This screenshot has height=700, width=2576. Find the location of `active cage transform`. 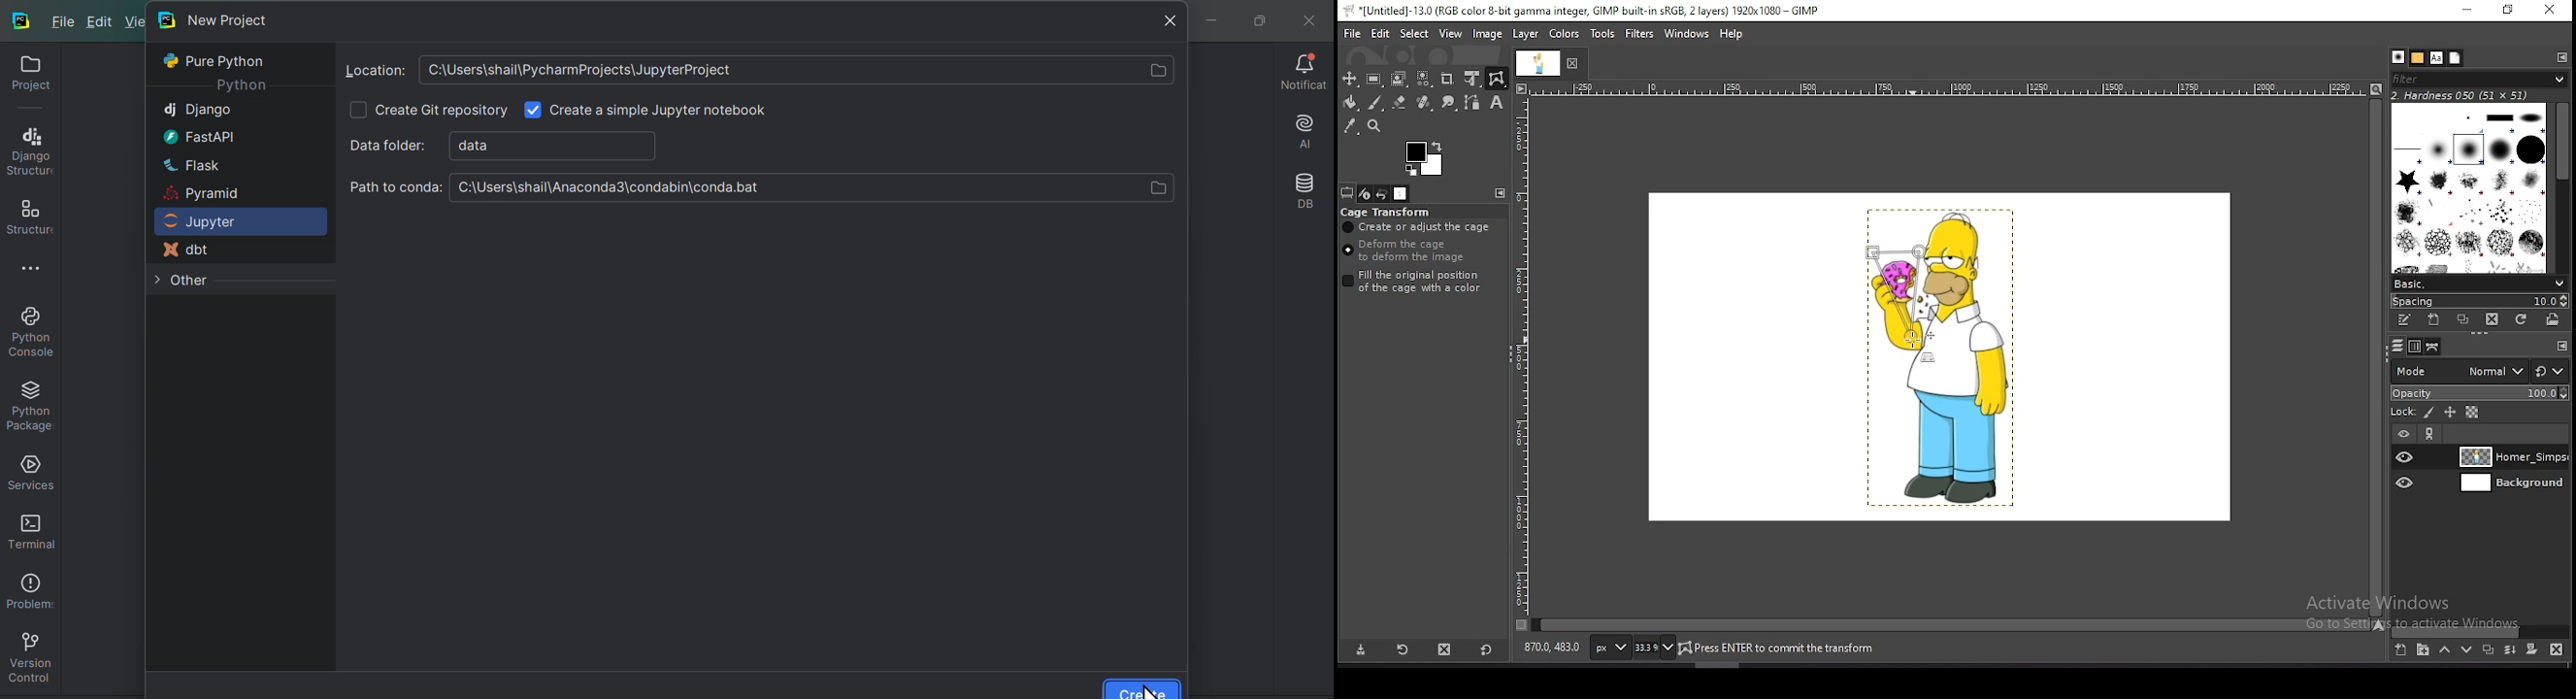

active cage transform is located at coordinates (1899, 297).